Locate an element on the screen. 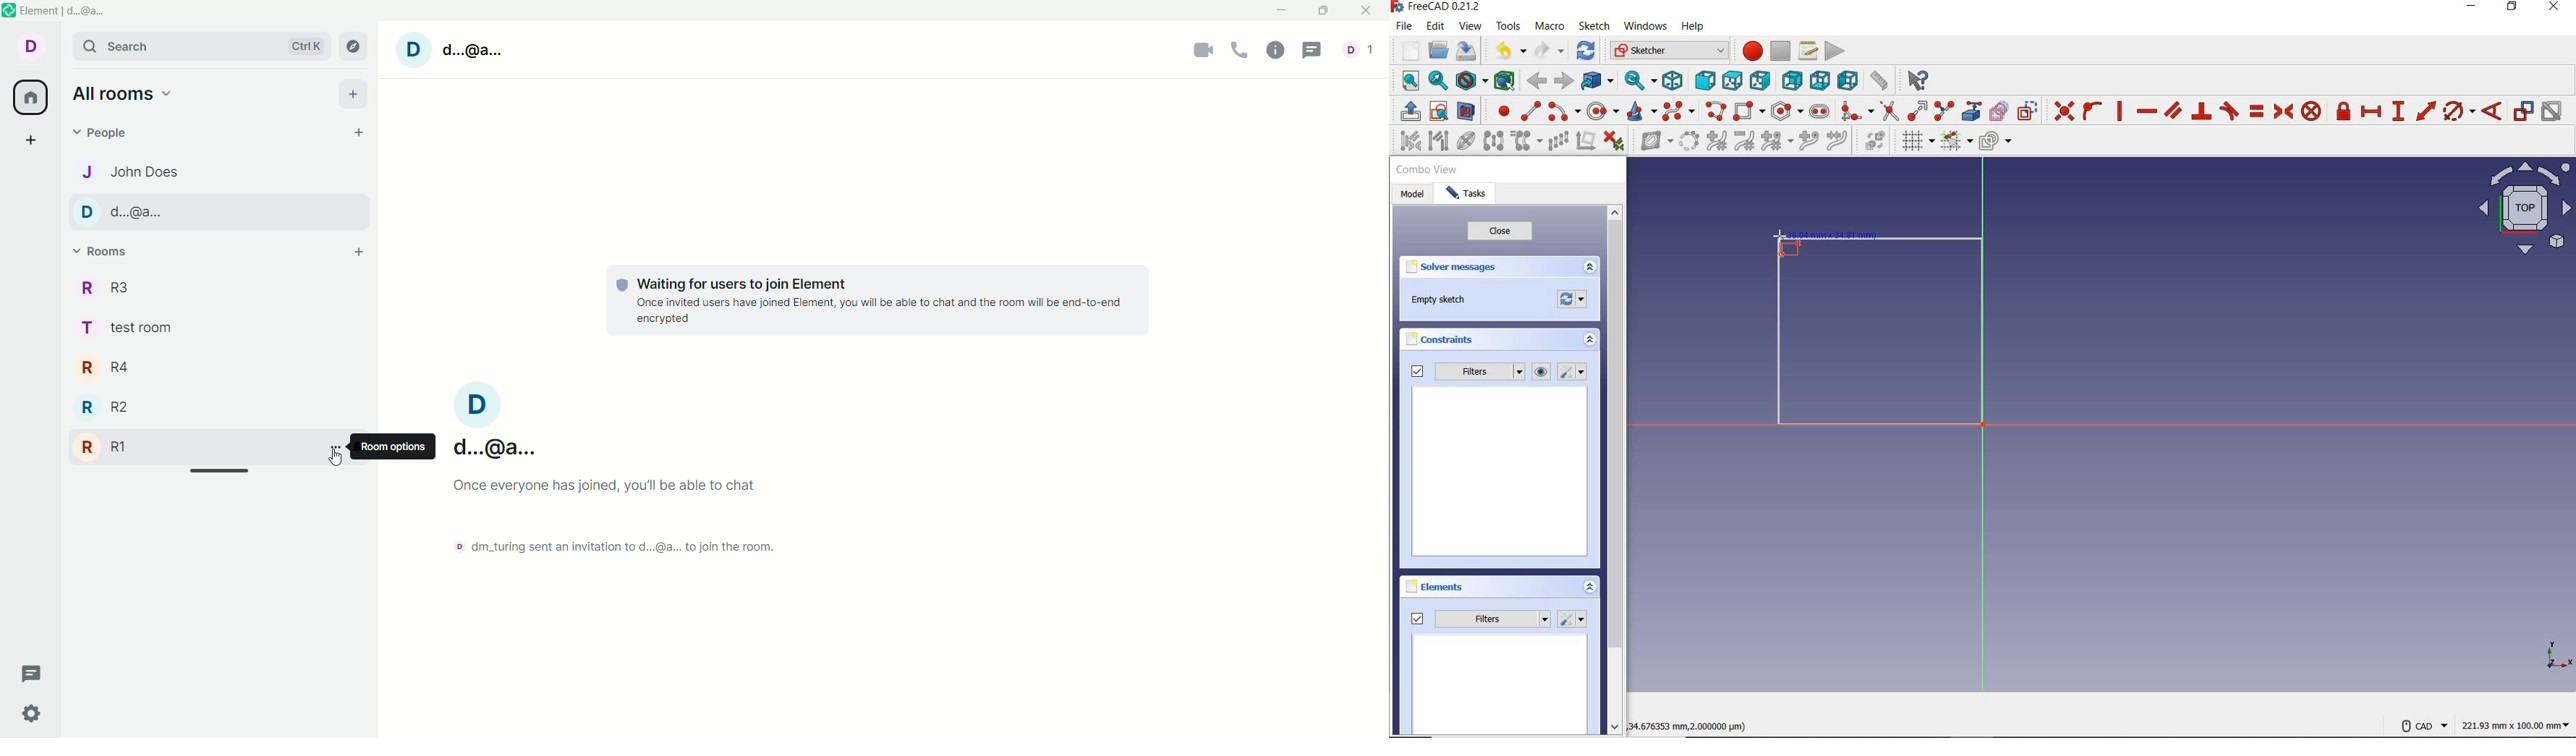 The width and height of the screenshot is (2576, 756). constrain parallel is located at coordinates (2173, 110).